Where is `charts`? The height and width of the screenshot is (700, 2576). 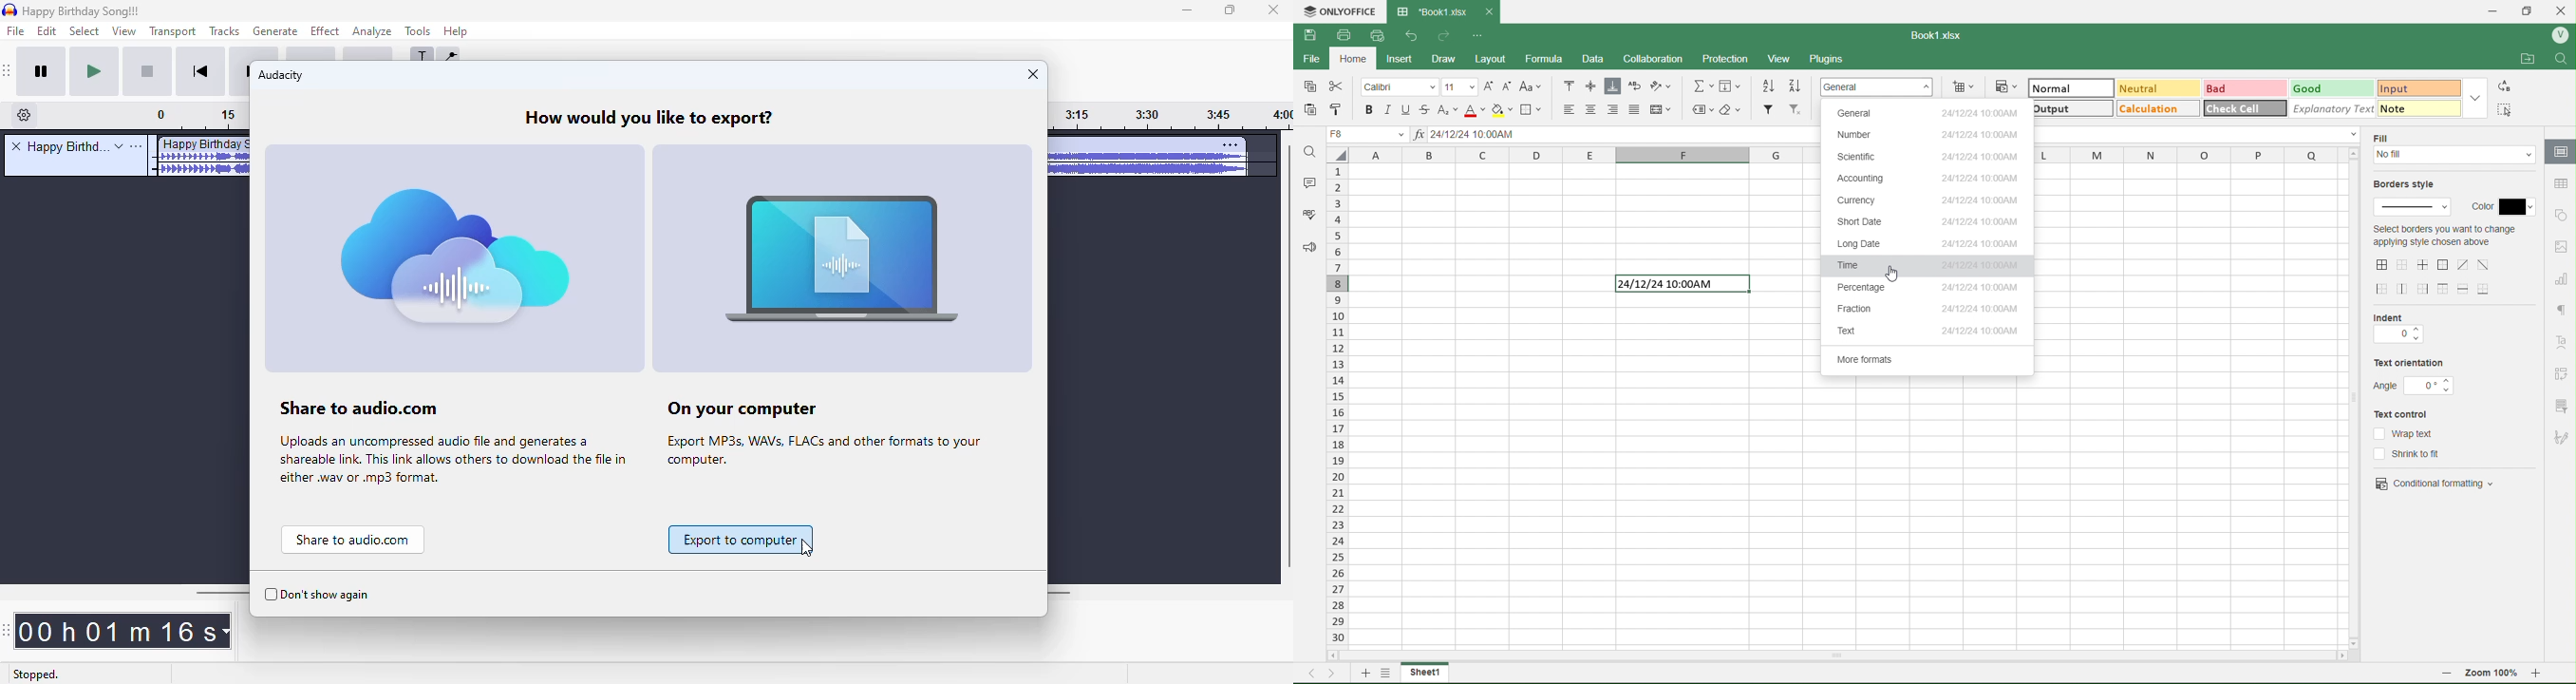
charts is located at coordinates (2562, 280).